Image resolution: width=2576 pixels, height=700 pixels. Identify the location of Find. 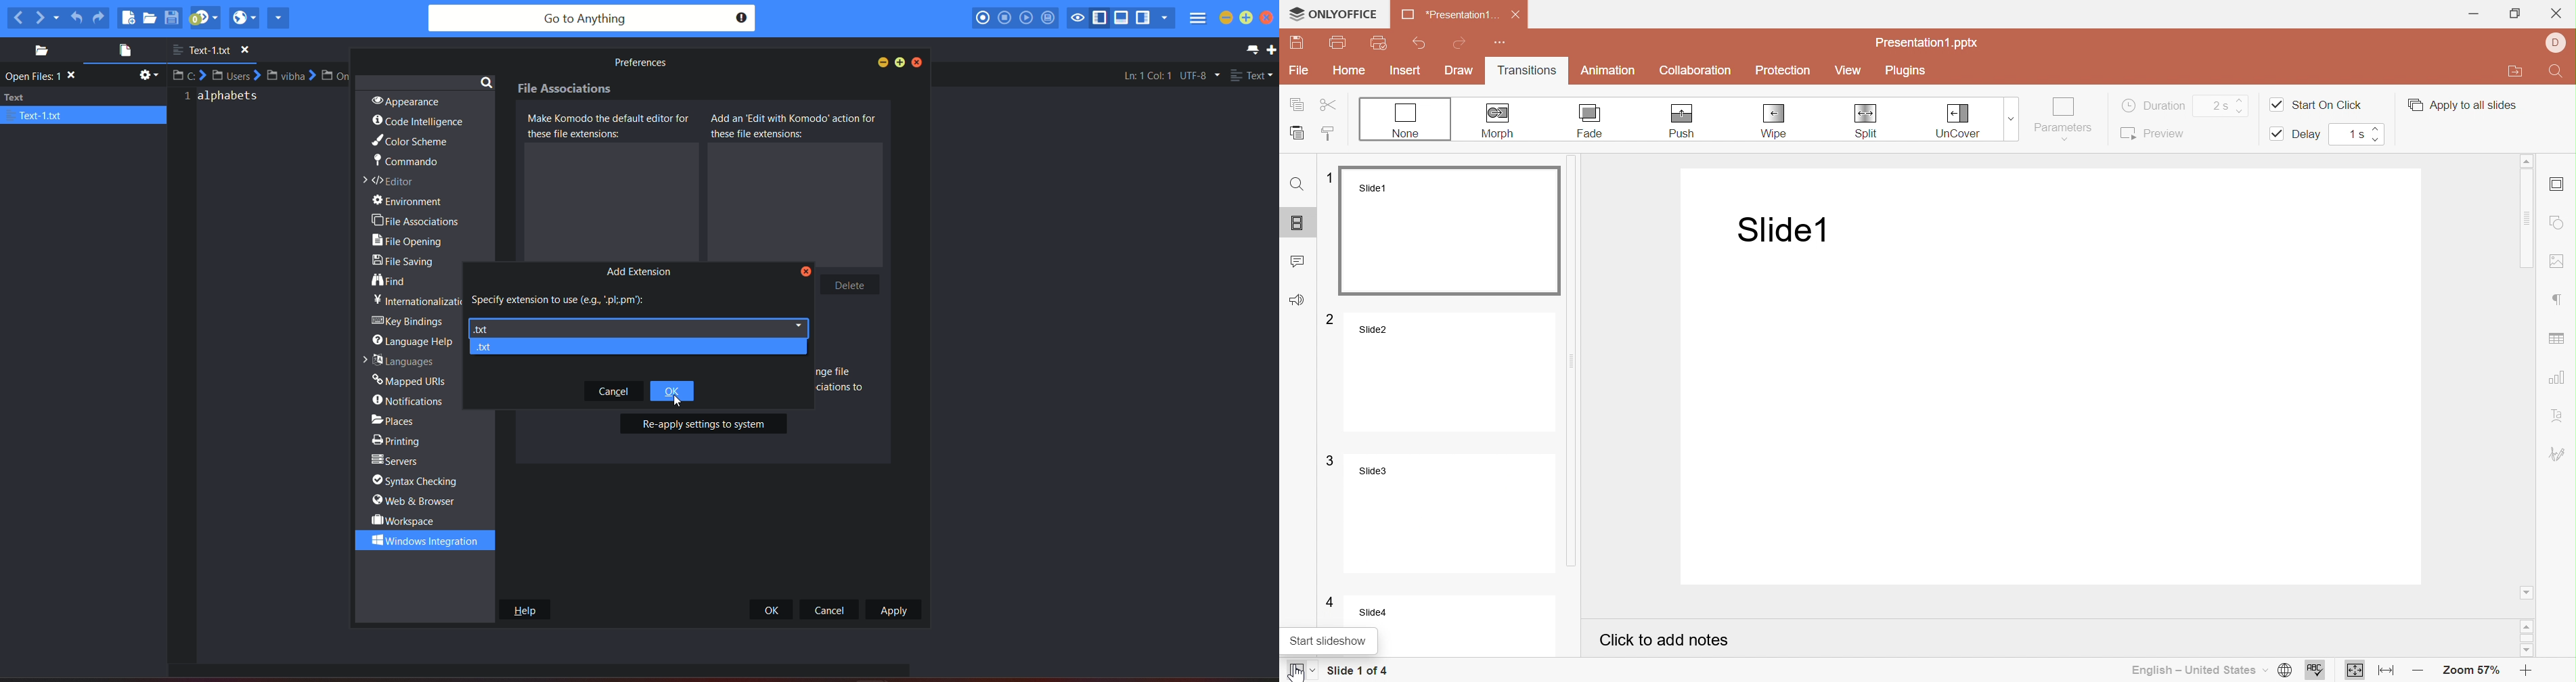
(2558, 70).